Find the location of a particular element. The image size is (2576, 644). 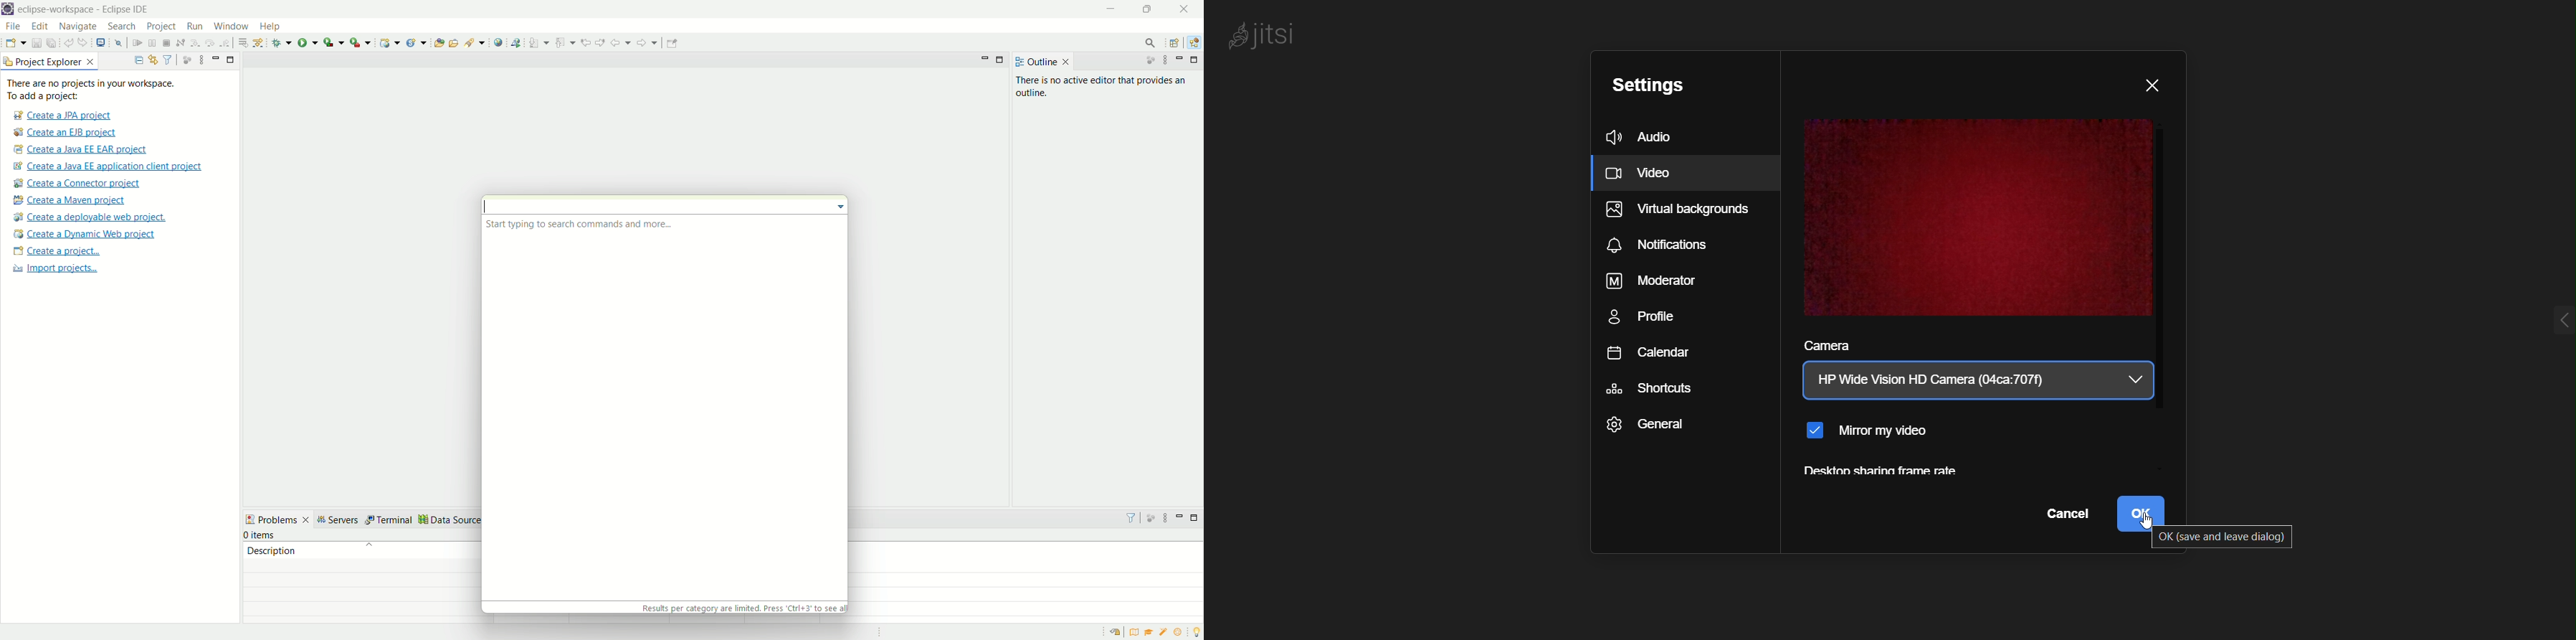

Pin editor is located at coordinates (674, 44).